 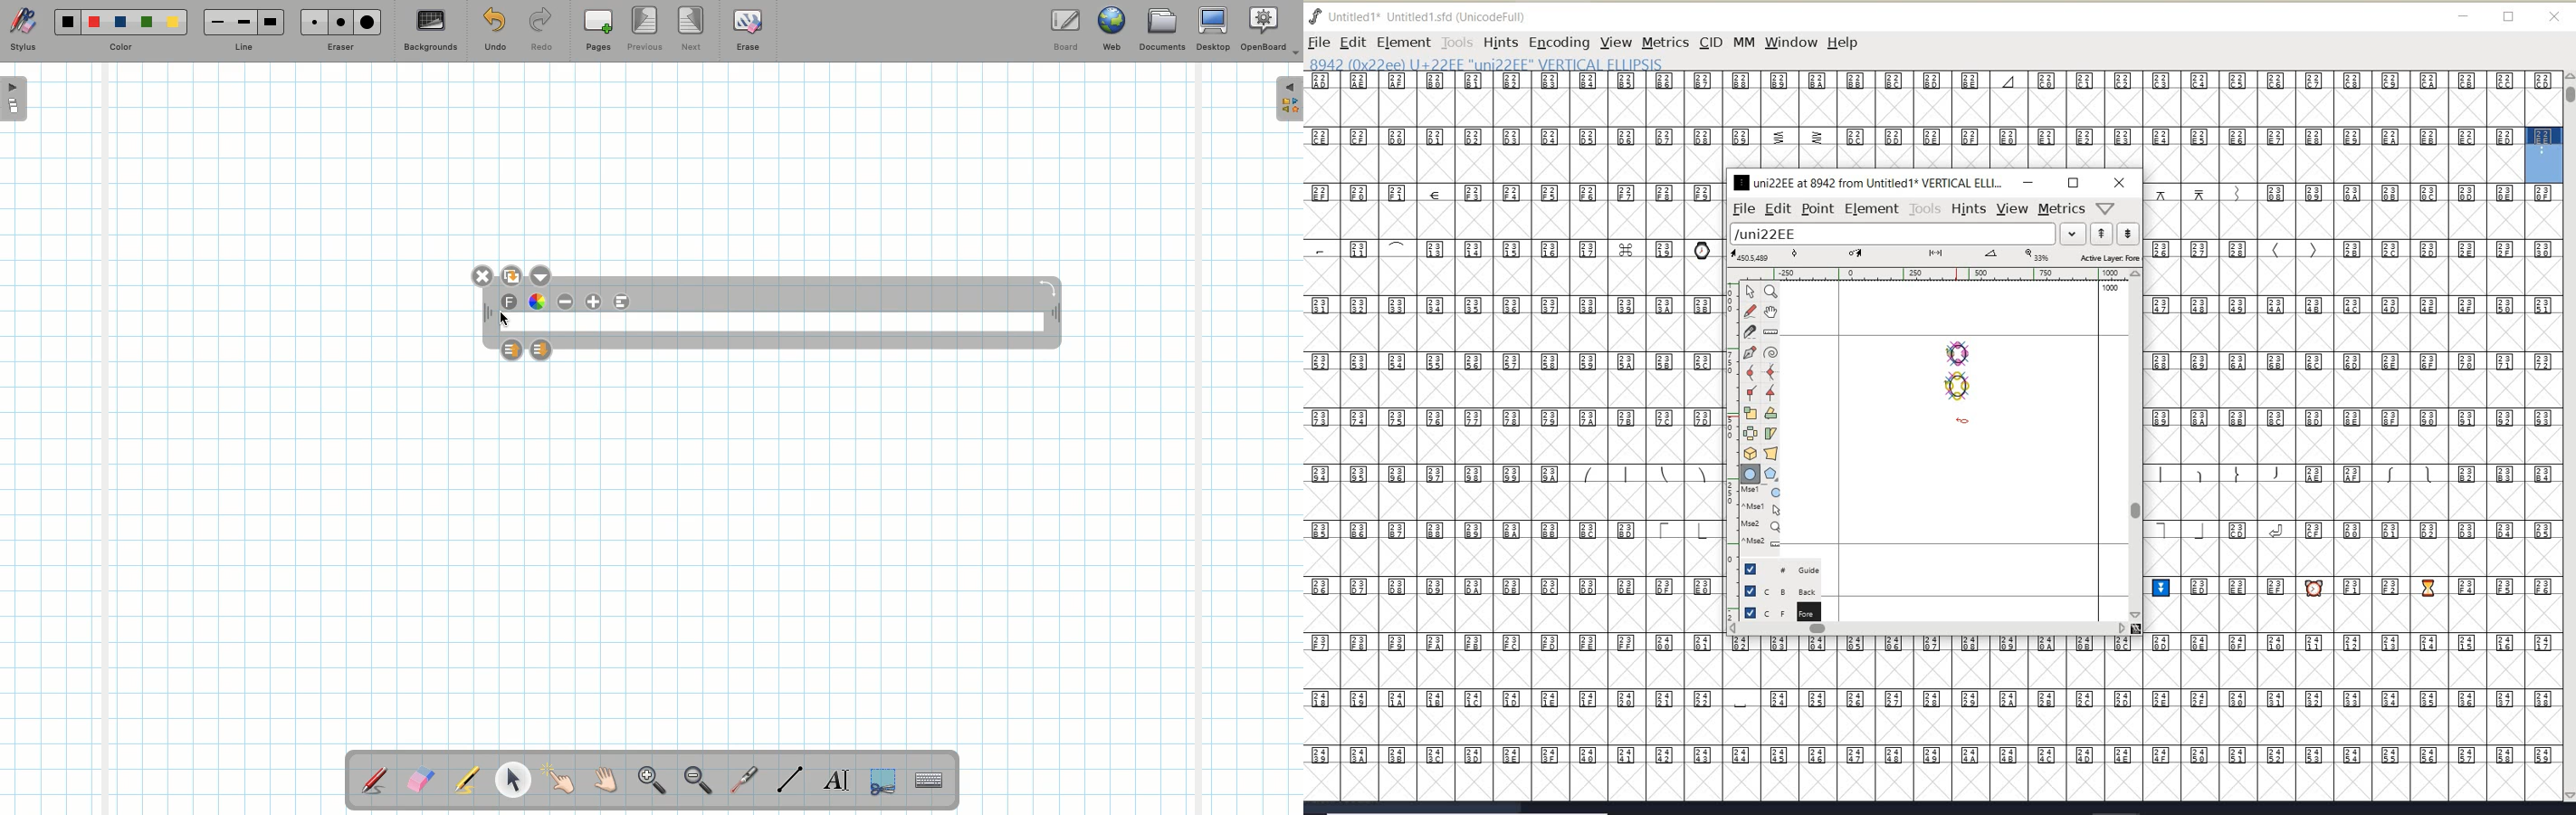 I want to click on Yellow, so click(x=173, y=22).